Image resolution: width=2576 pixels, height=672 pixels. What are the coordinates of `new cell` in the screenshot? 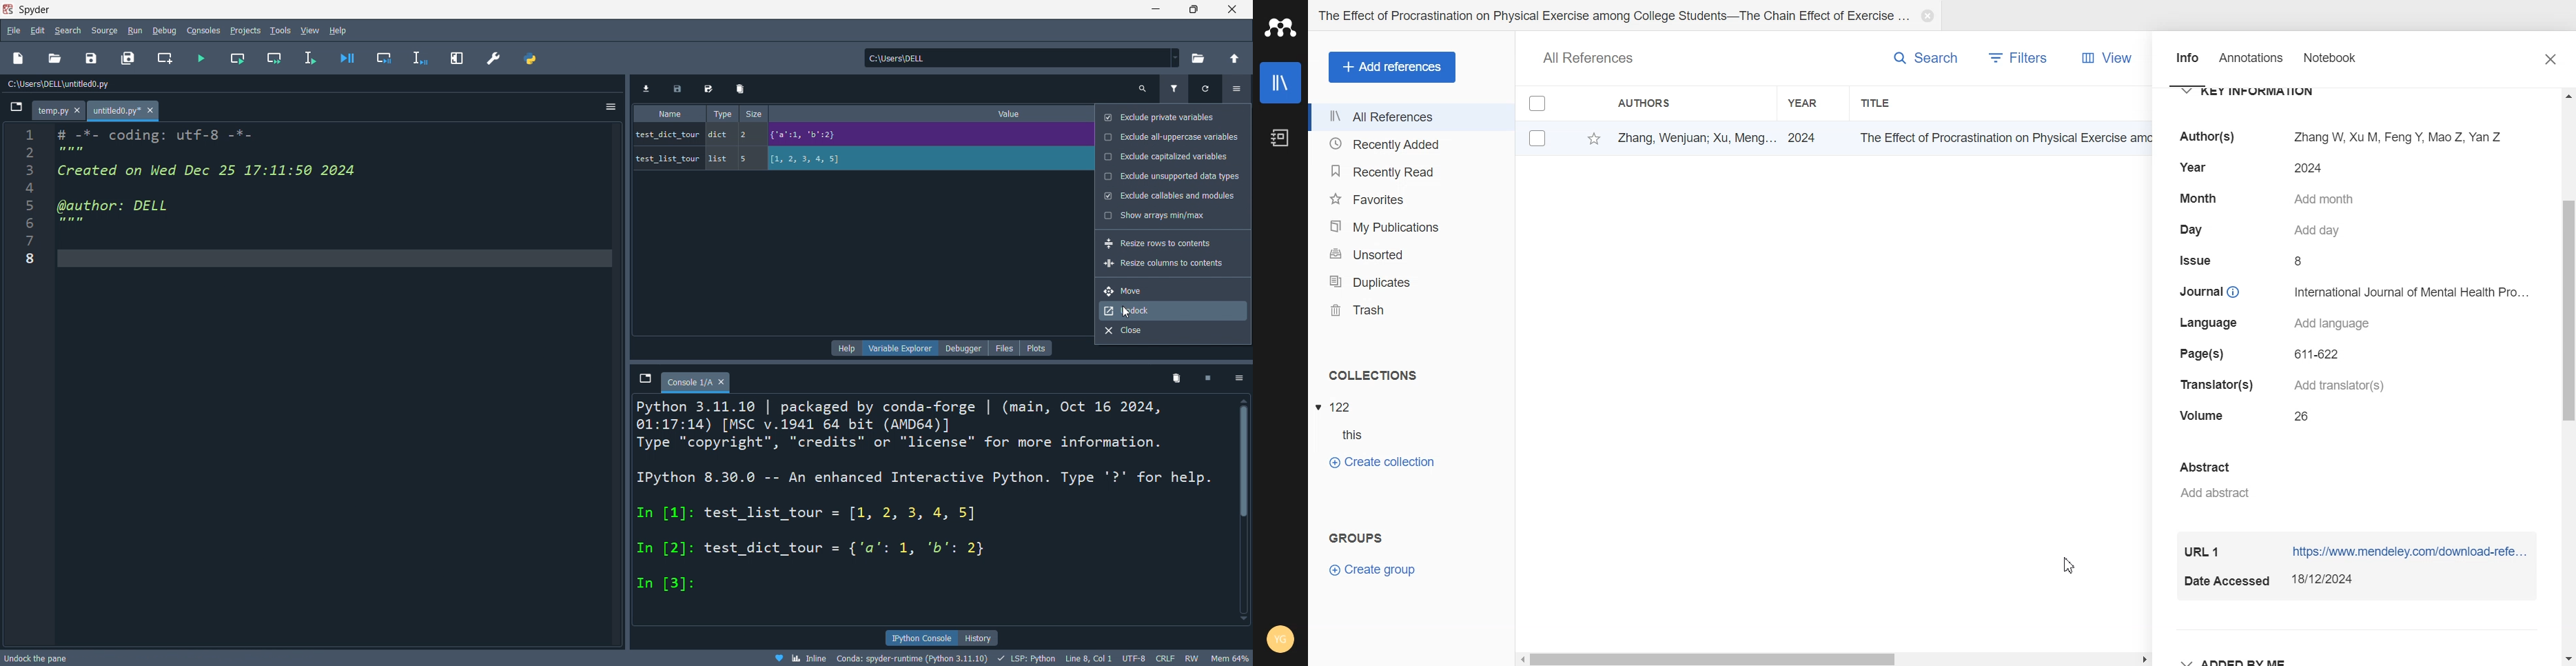 It's located at (166, 59).